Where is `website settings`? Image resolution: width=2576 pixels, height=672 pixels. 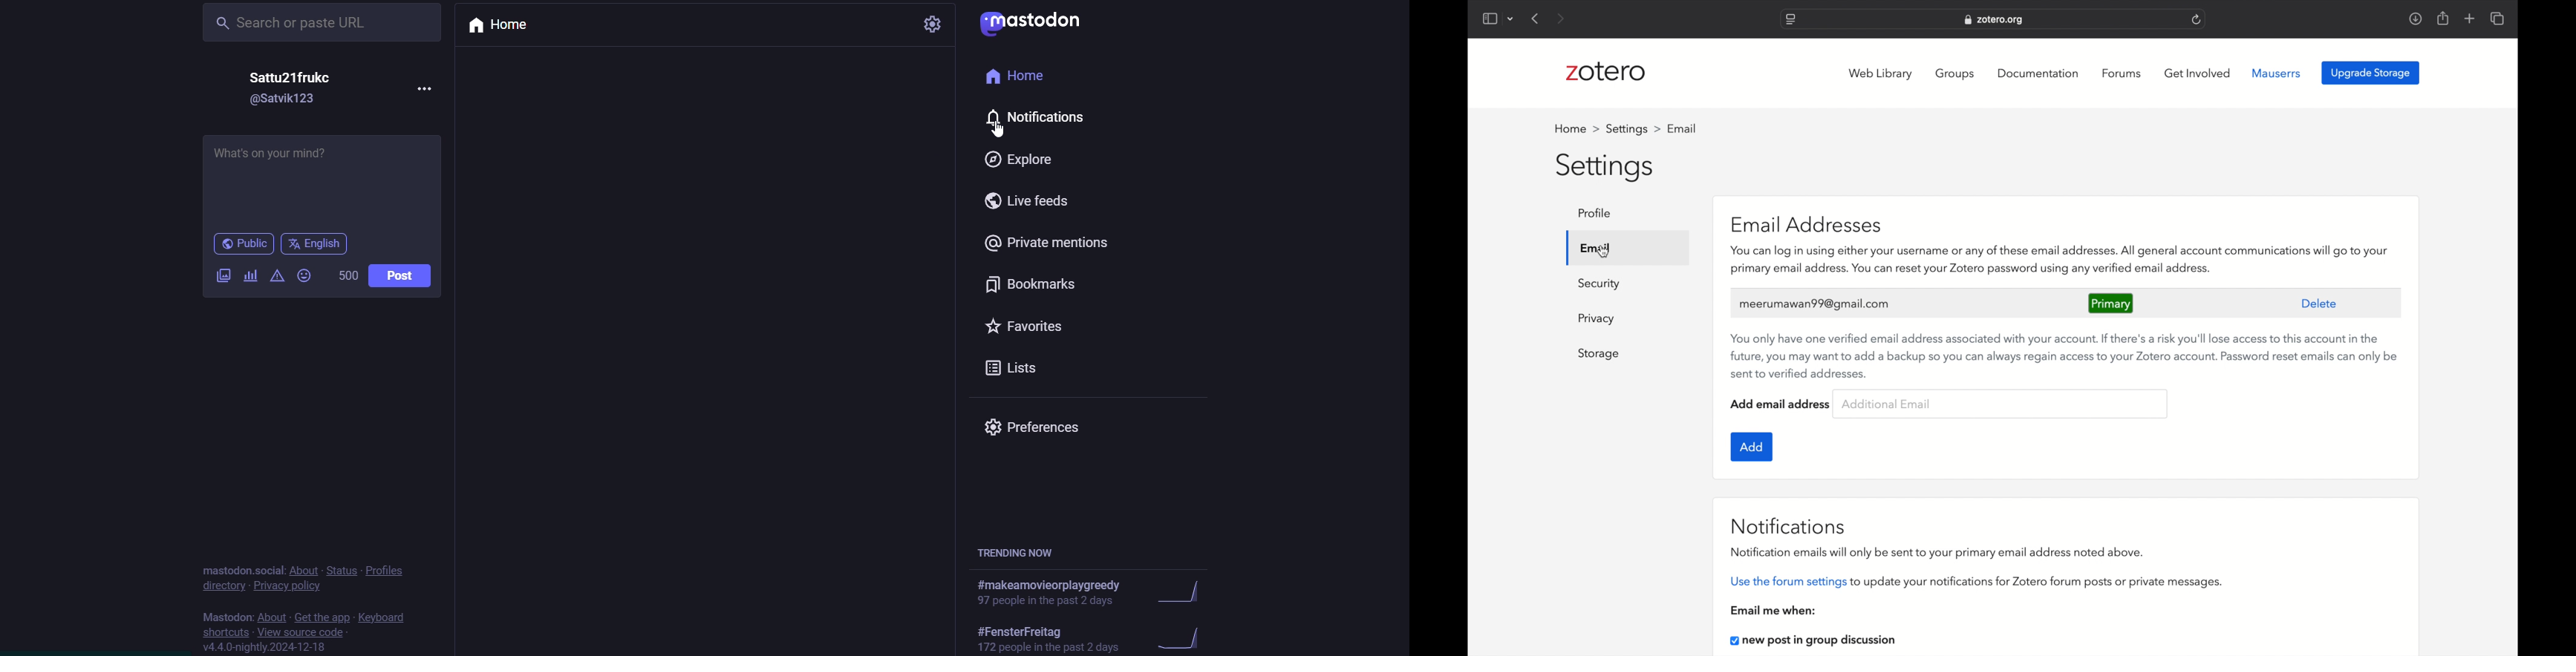 website settings is located at coordinates (1790, 19).